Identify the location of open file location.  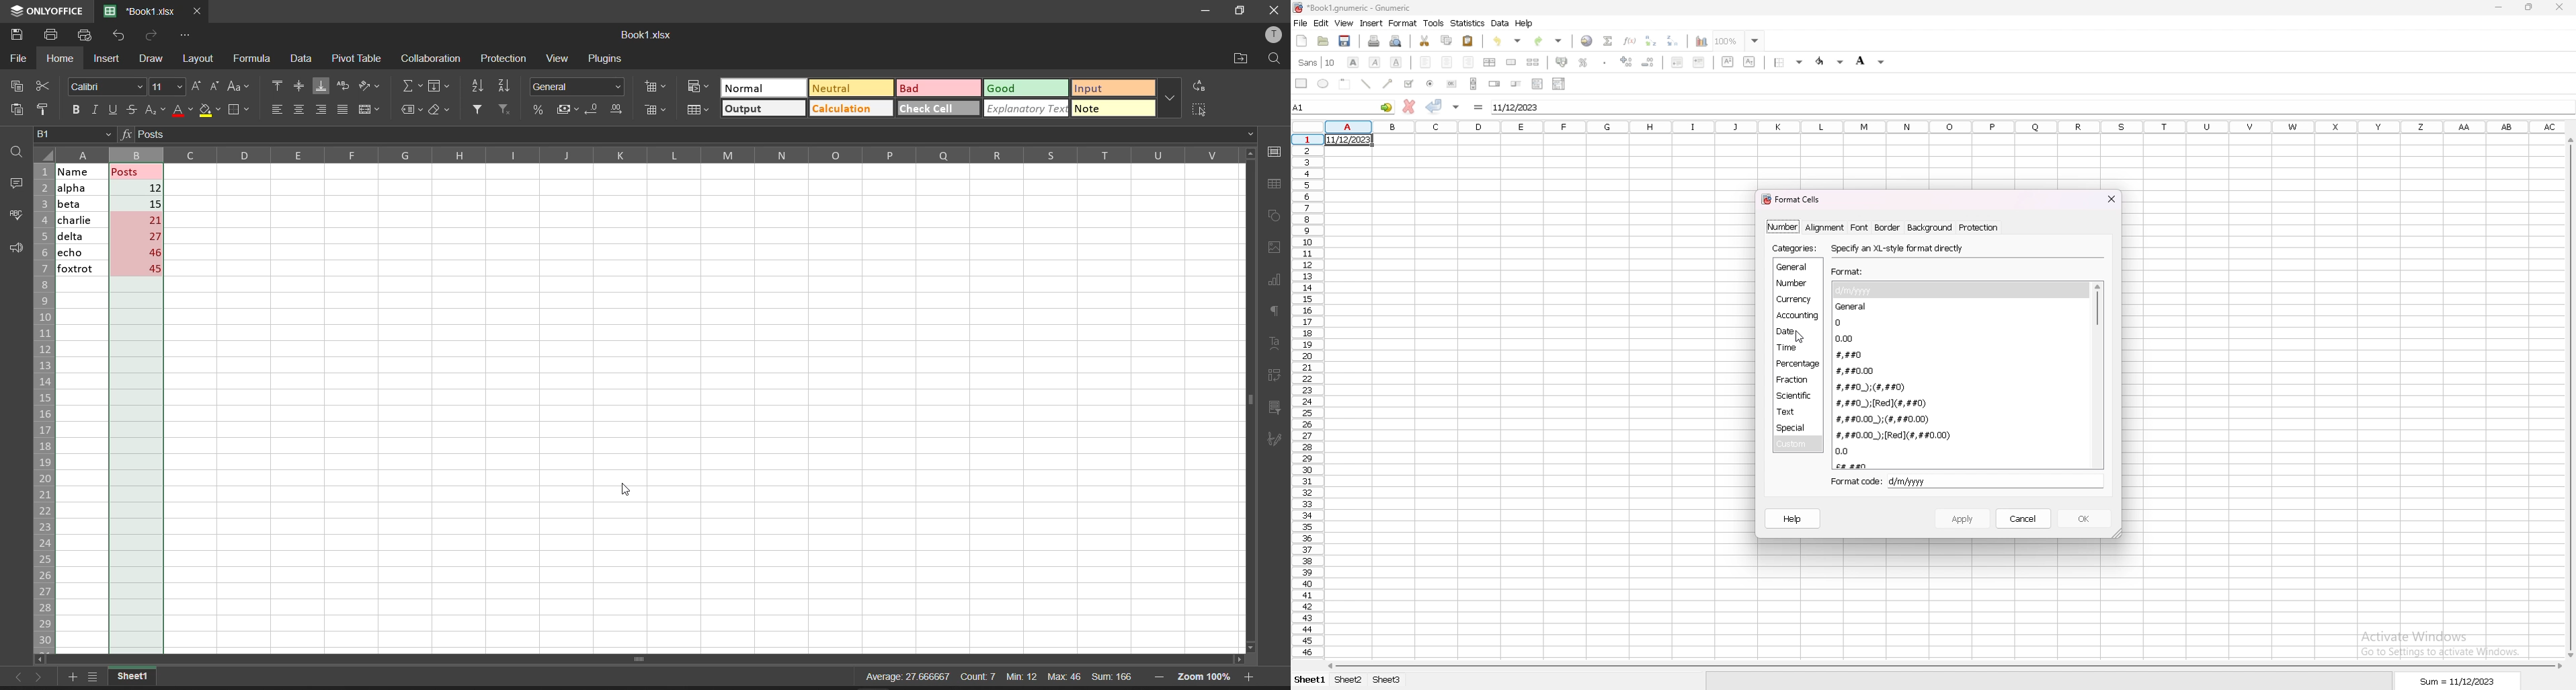
(1241, 60).